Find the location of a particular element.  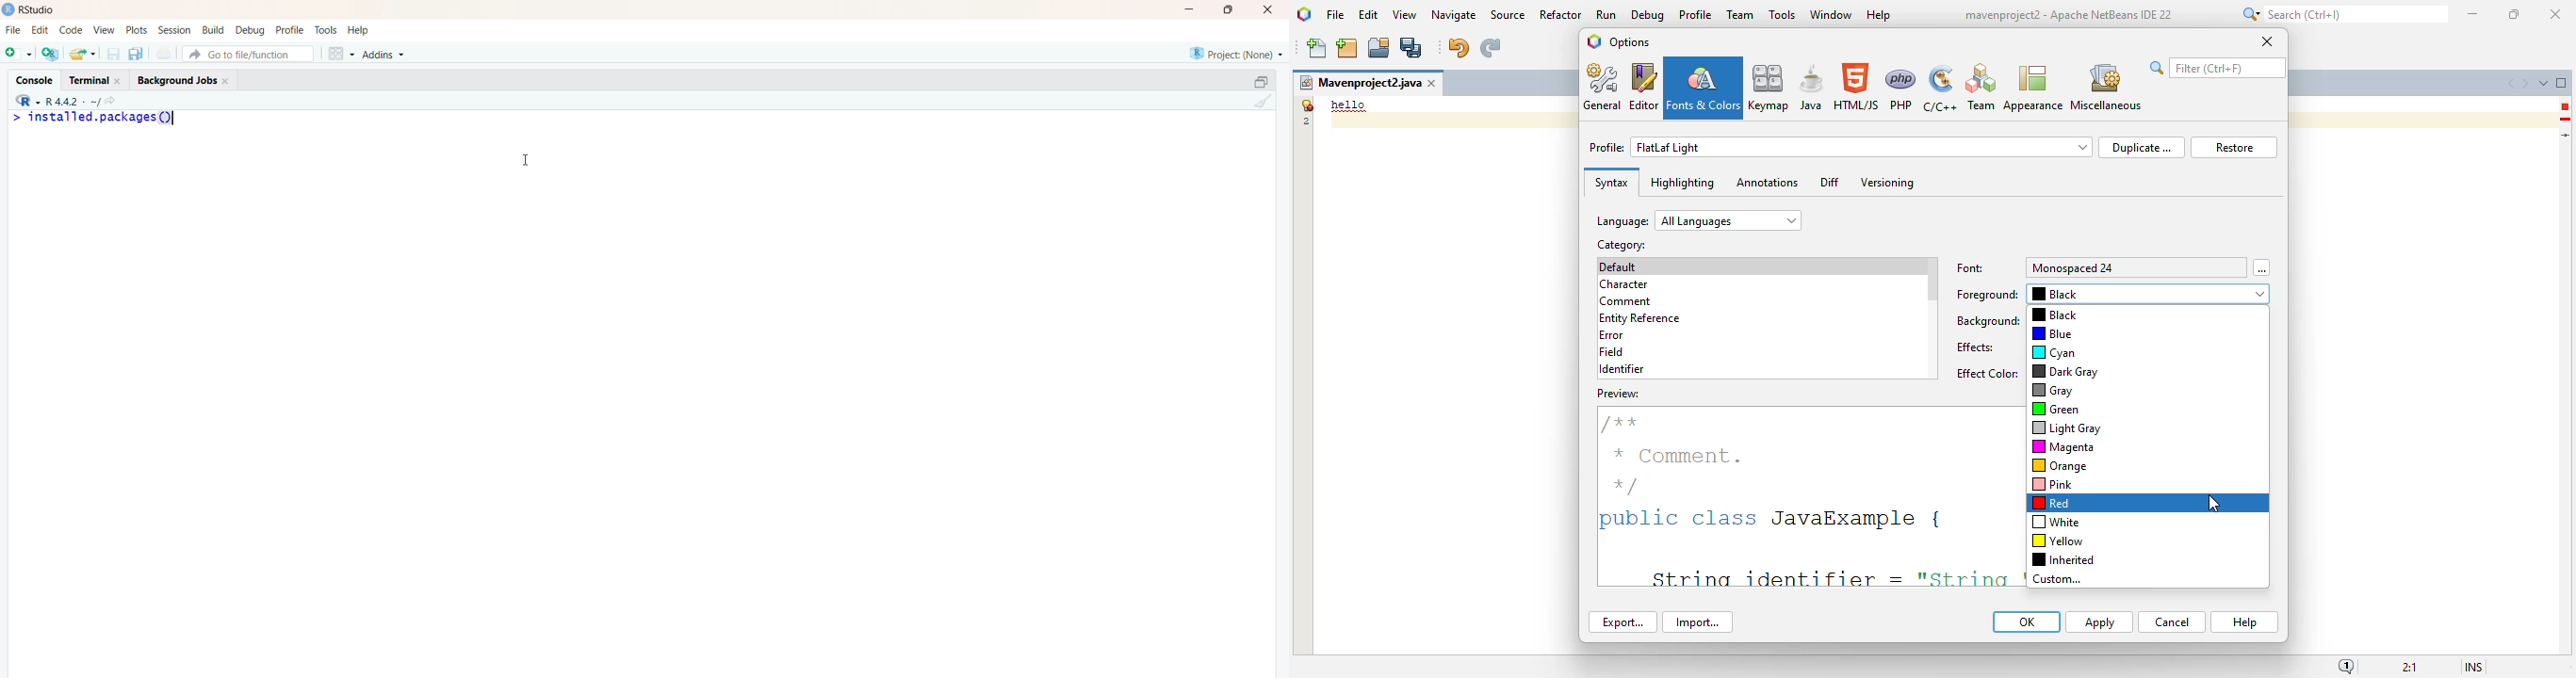

view the current working directory is located at coordinates (111, 102).